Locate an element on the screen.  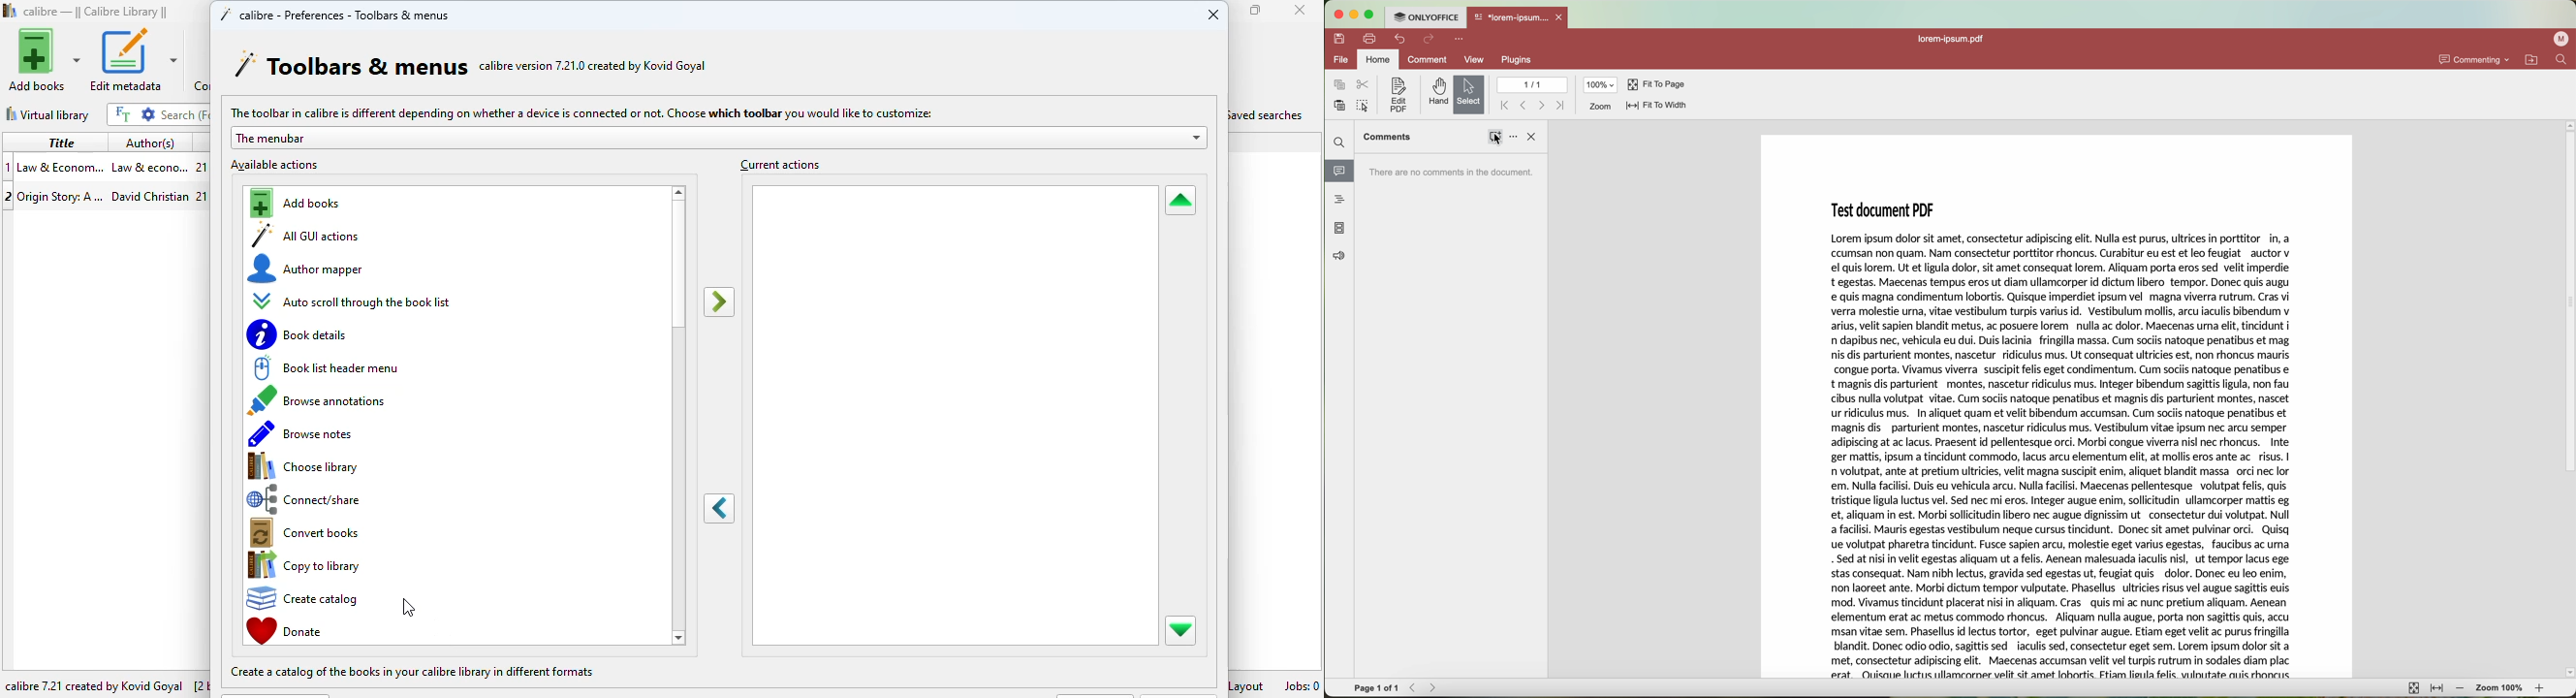
convert books is located at coordinates (309, 534).